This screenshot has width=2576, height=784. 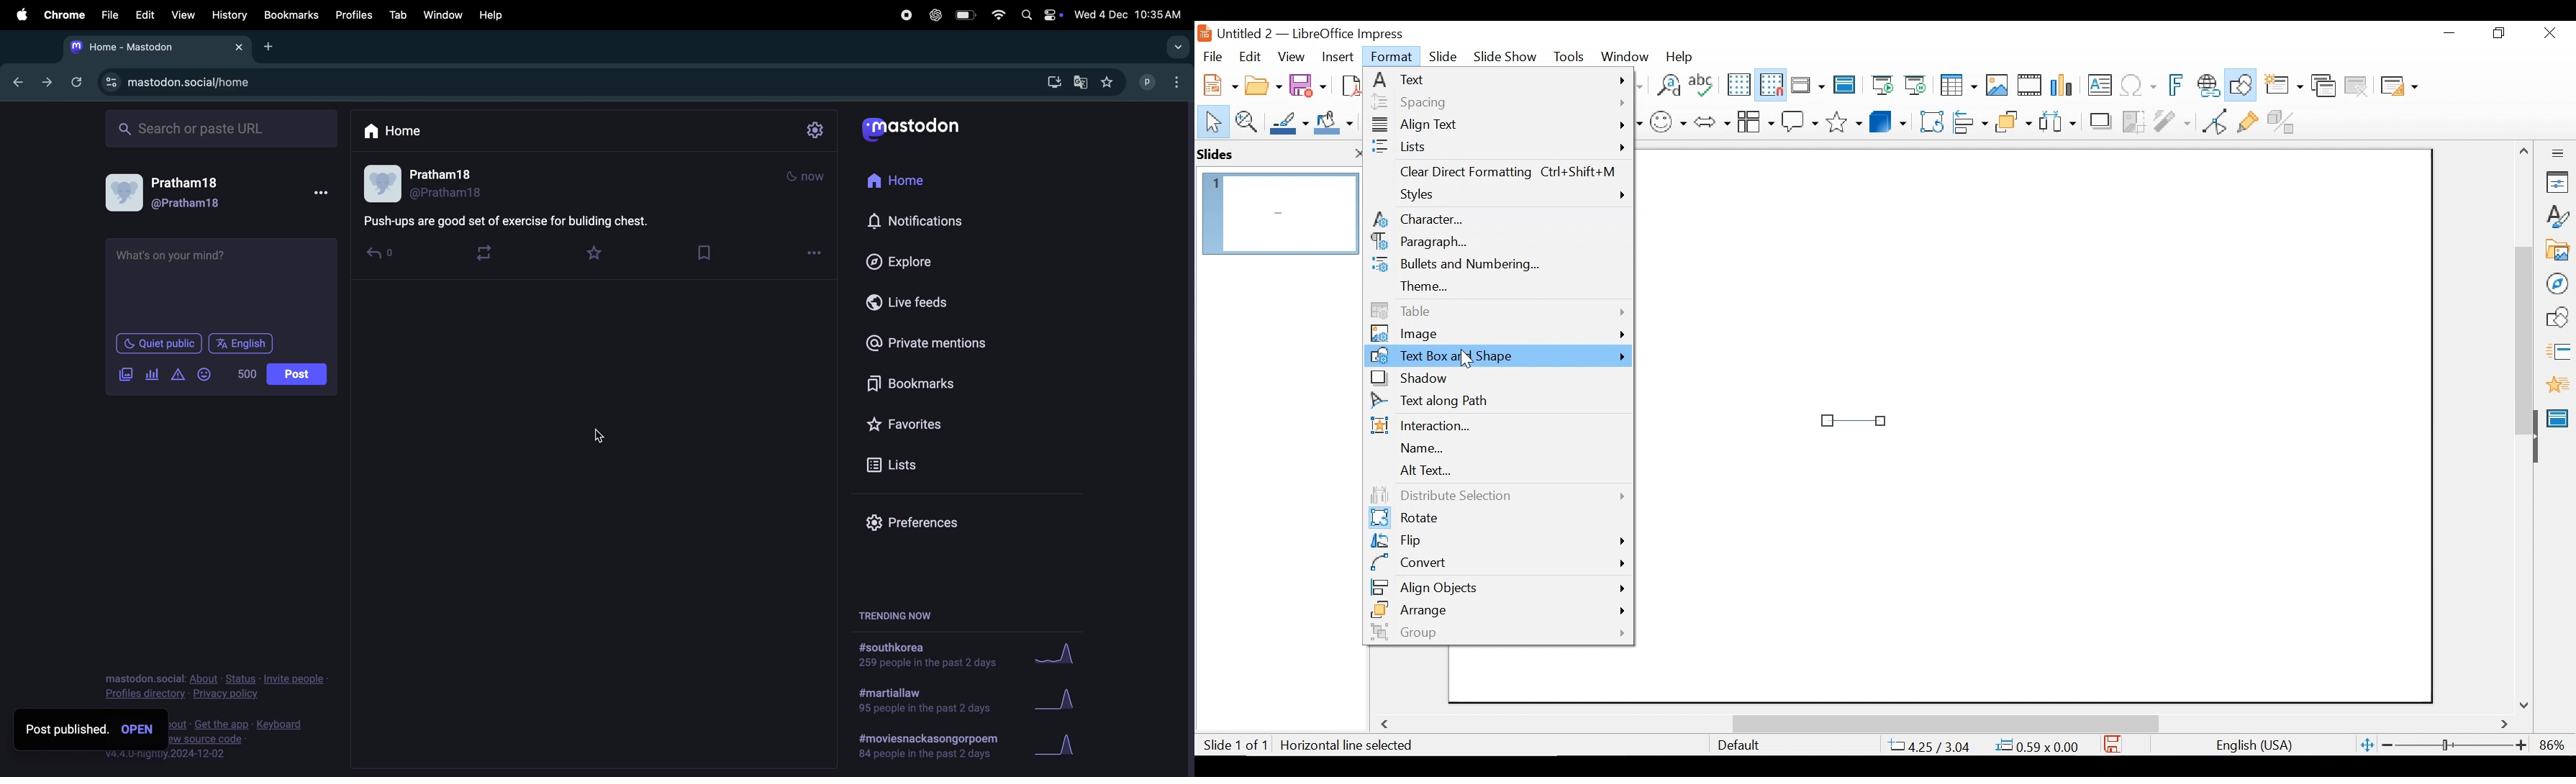 What do you see at coordinates (1040, 15) in the screenshot?
I see `apple widgets` at bounding box center [1040, 15].